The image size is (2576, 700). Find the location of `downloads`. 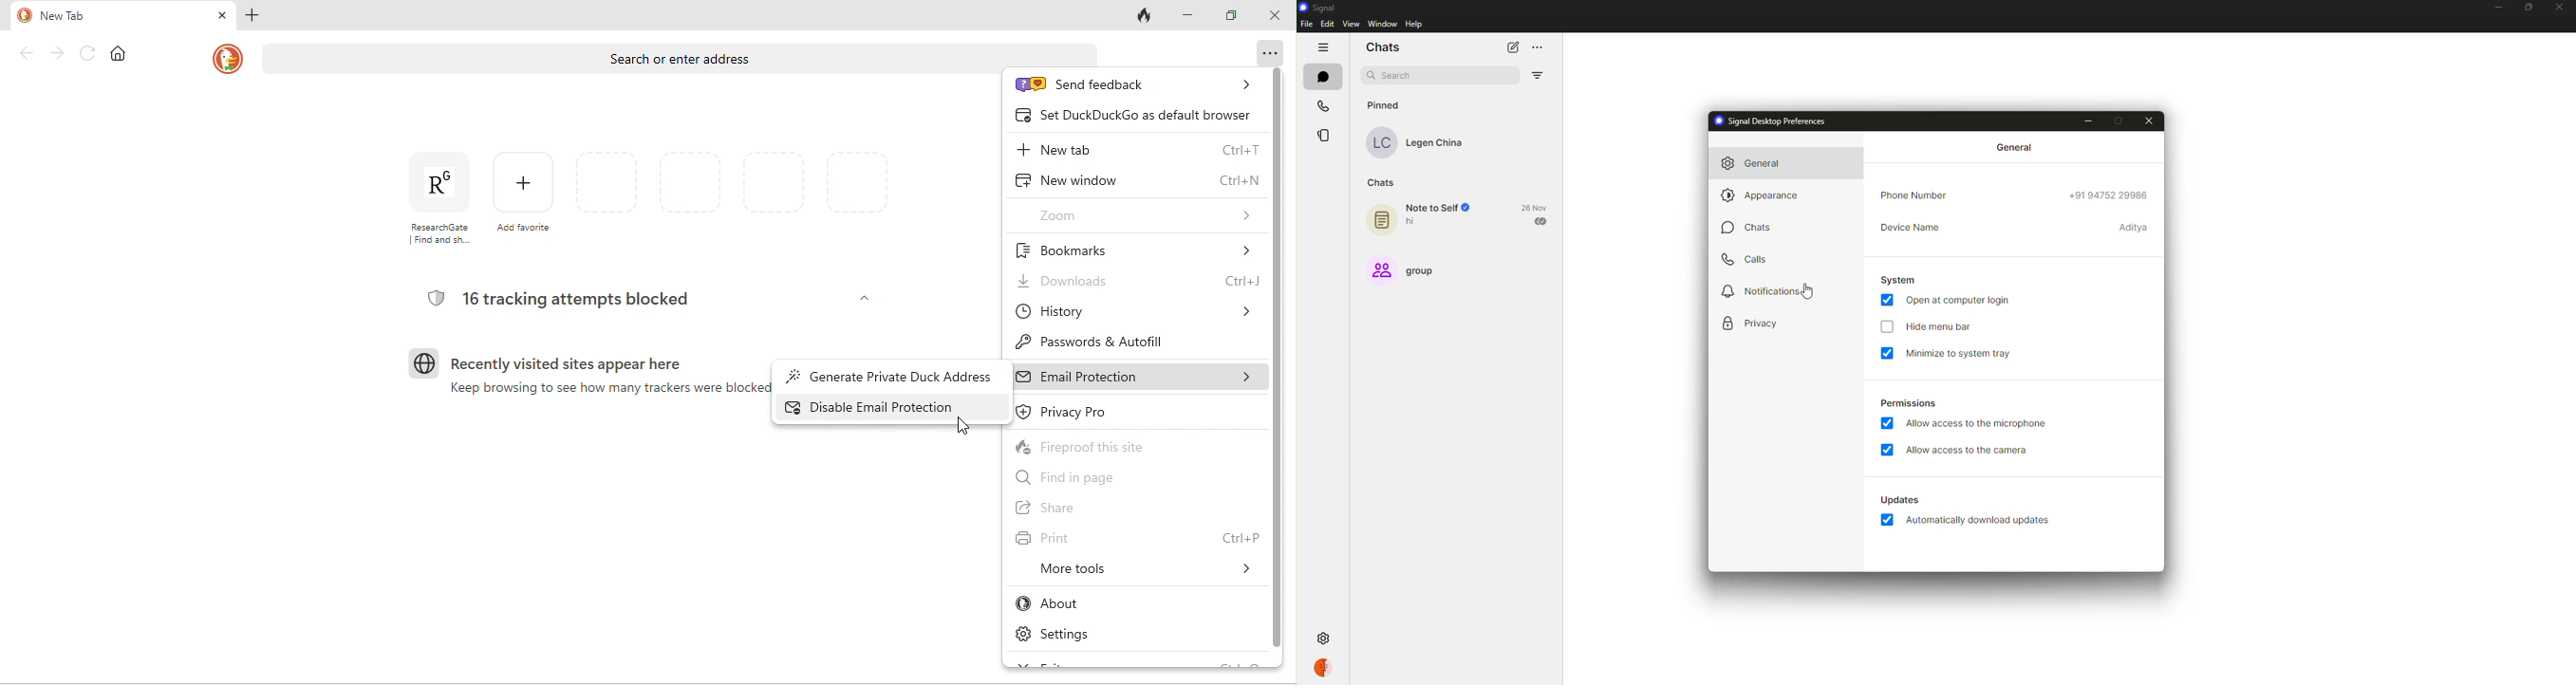

downloads is located at coordinates (1135, 284).